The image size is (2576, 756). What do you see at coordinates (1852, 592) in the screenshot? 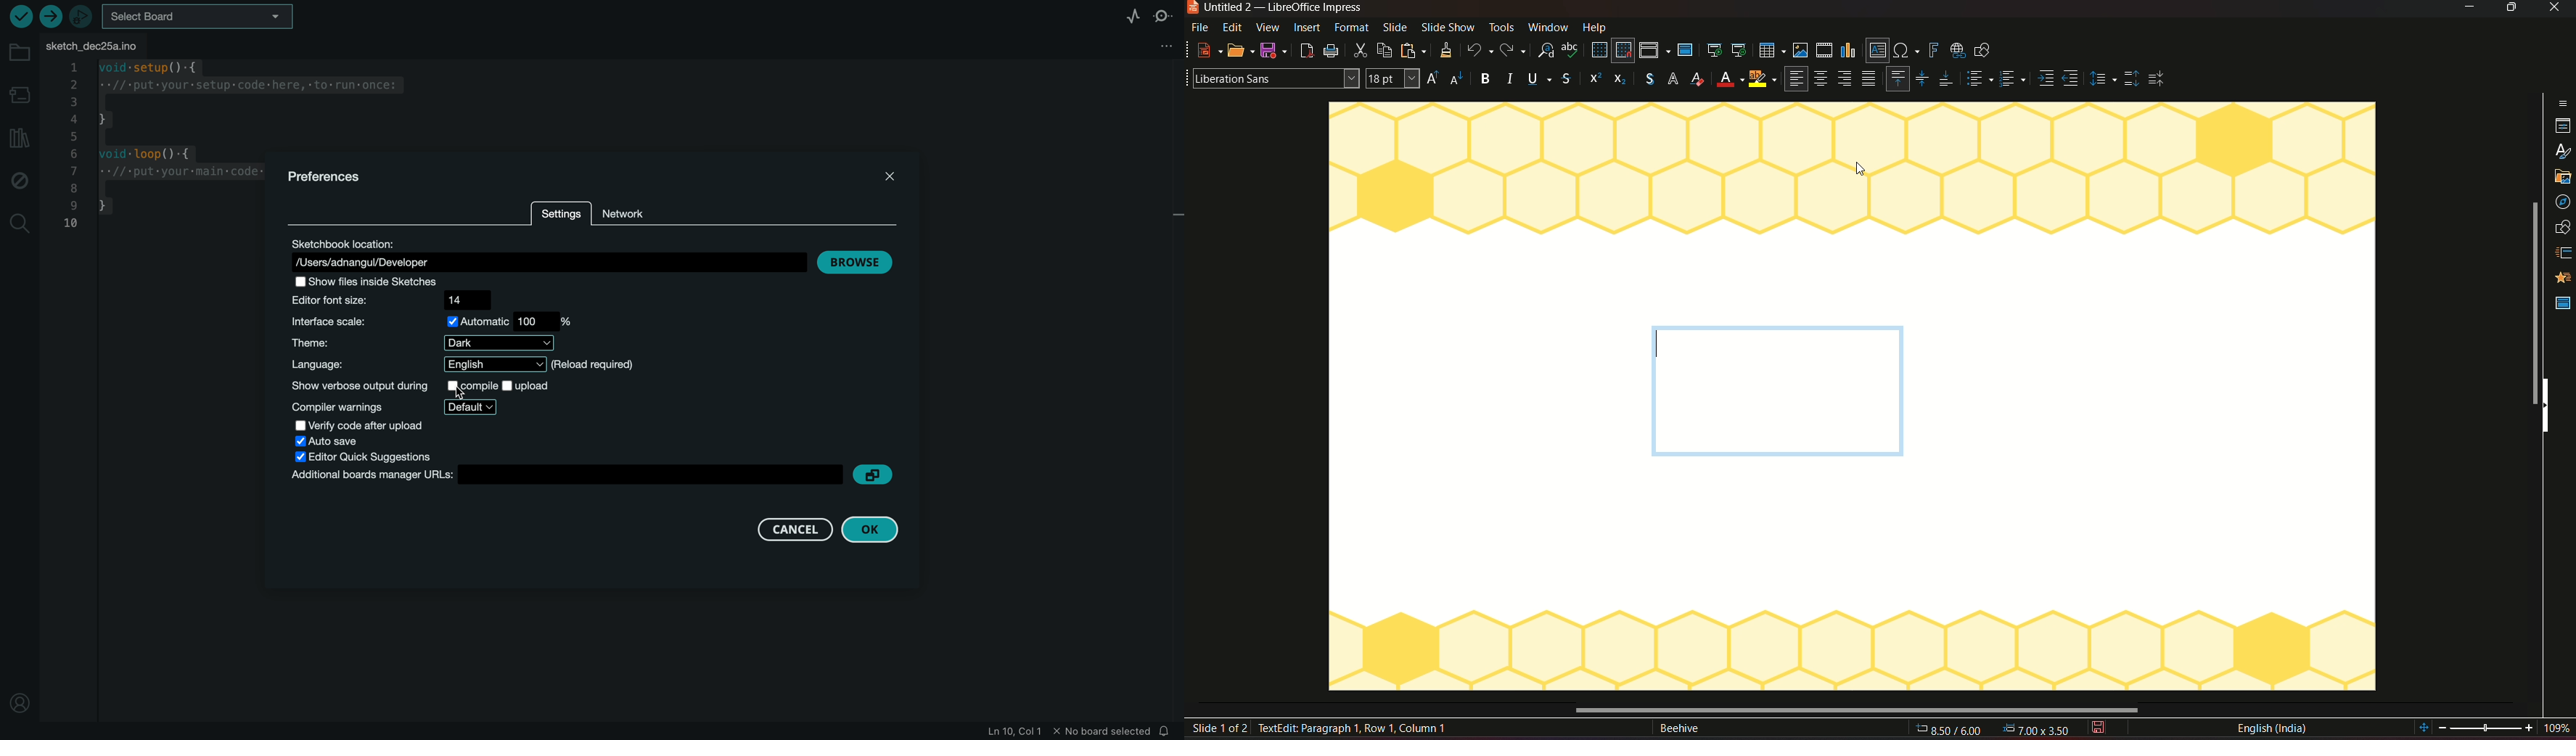
I see `workspace` at bounding box center [1852, 592].